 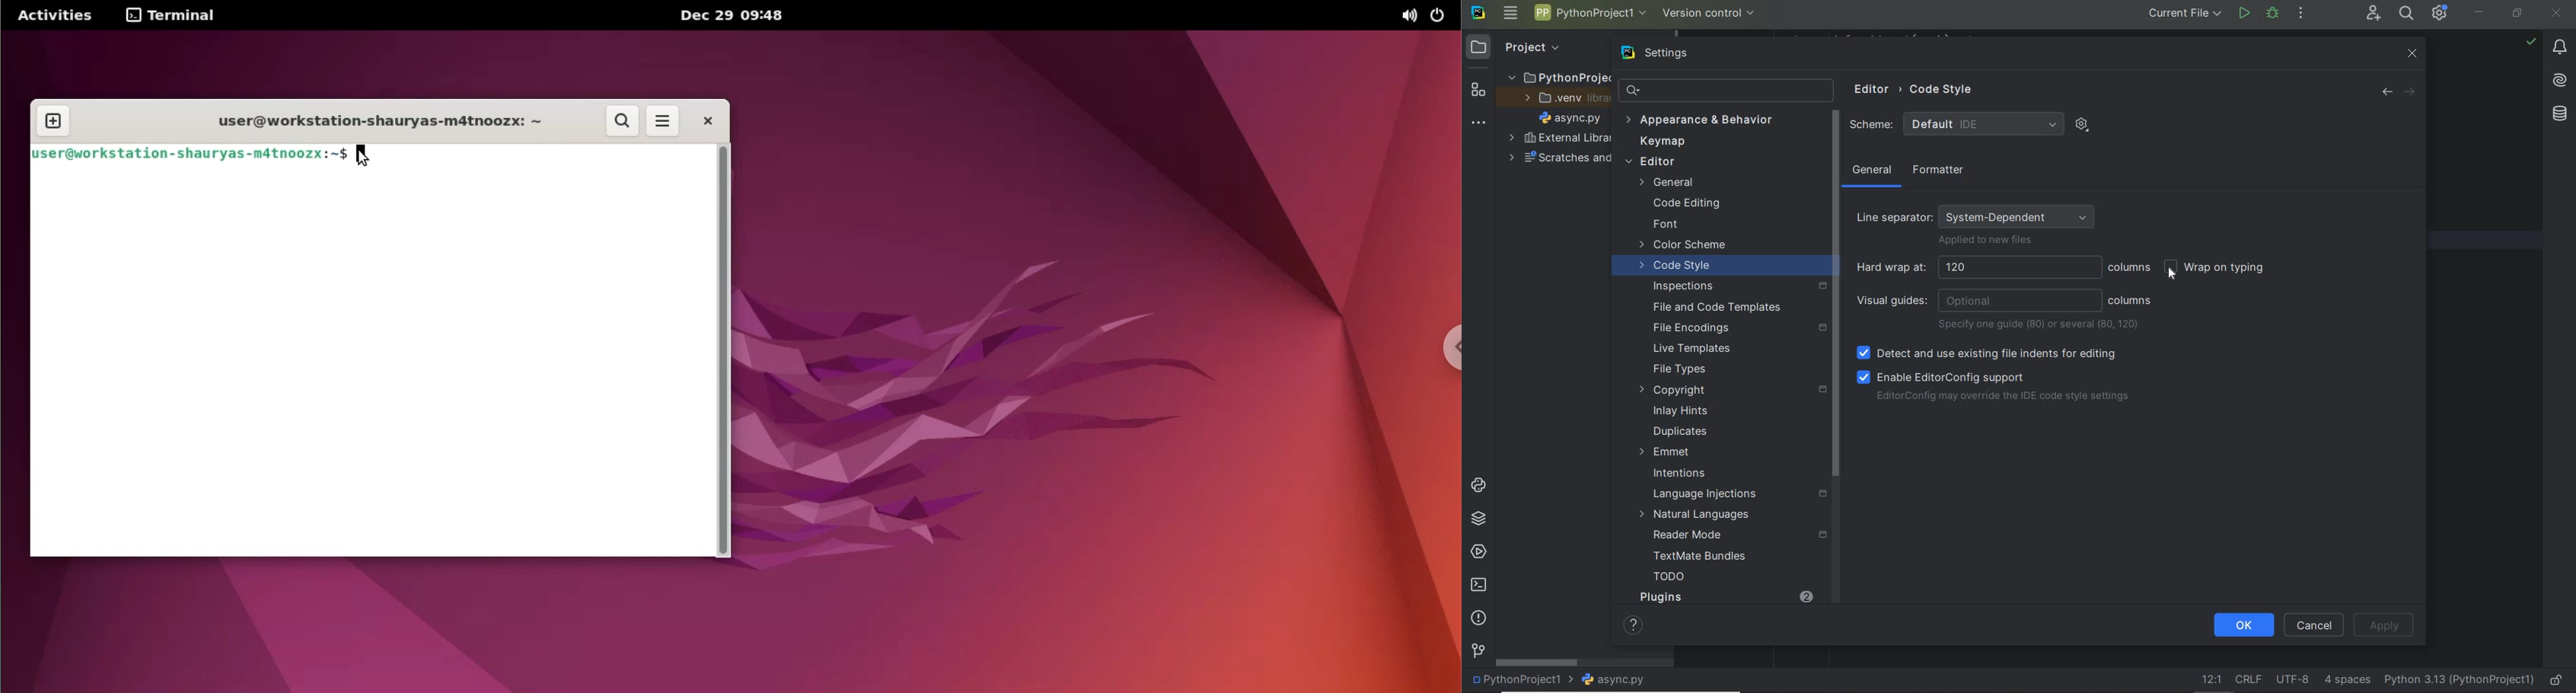 What do you see at coordinates (1747, 494) in the screenshot?
I see `Language Injections` at bounding box center [1747, 494].